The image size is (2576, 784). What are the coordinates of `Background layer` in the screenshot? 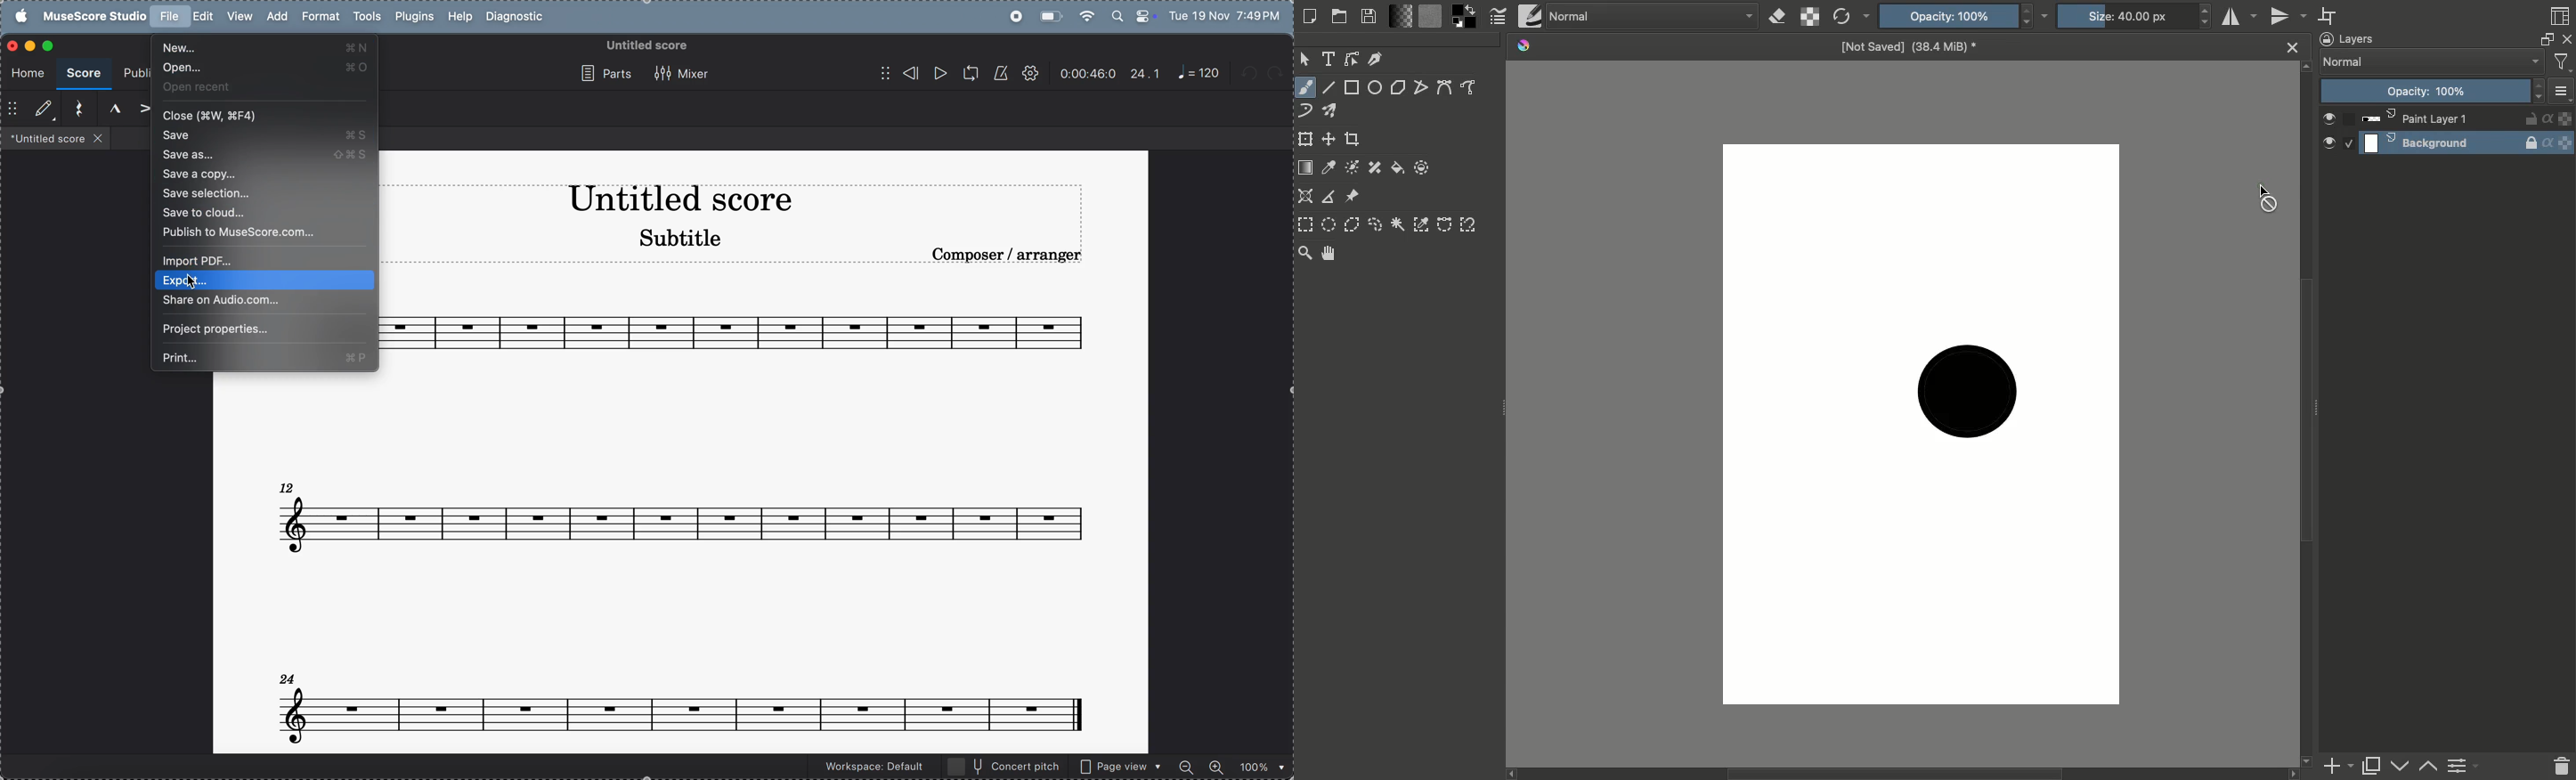 It's located at (2441, 141).